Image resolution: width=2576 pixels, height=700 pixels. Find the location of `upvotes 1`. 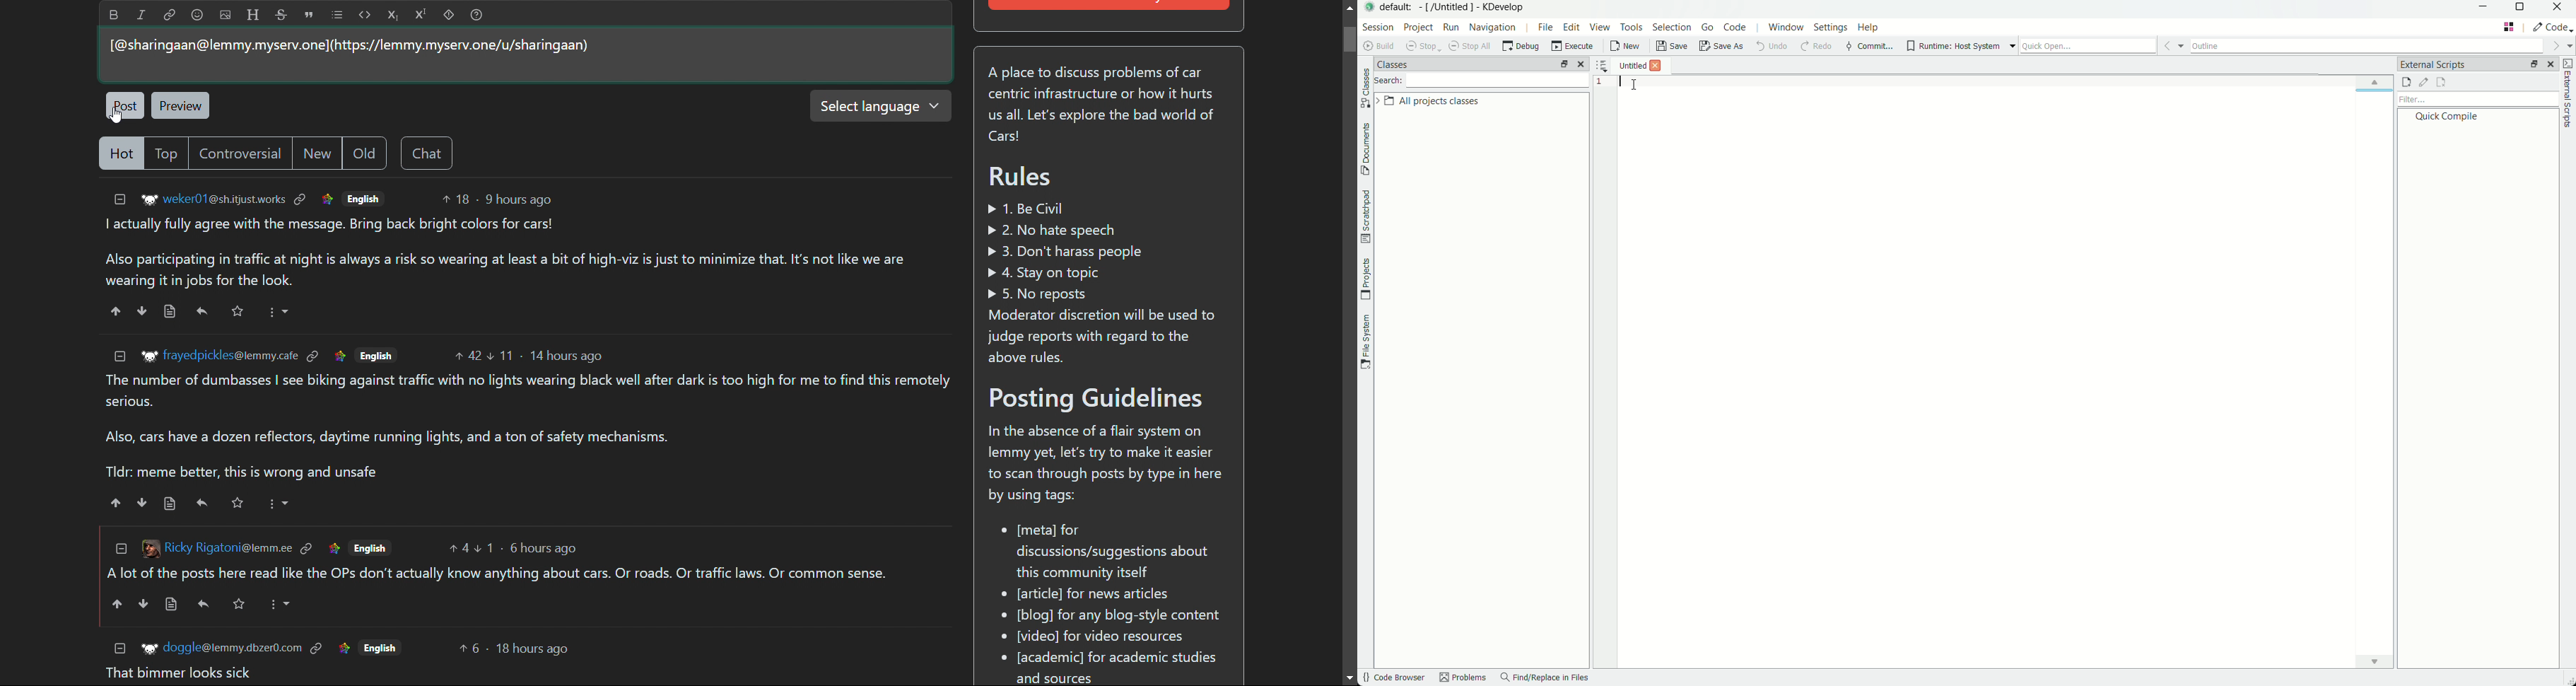

upvotes 1 is located at coordinates (486, 547).